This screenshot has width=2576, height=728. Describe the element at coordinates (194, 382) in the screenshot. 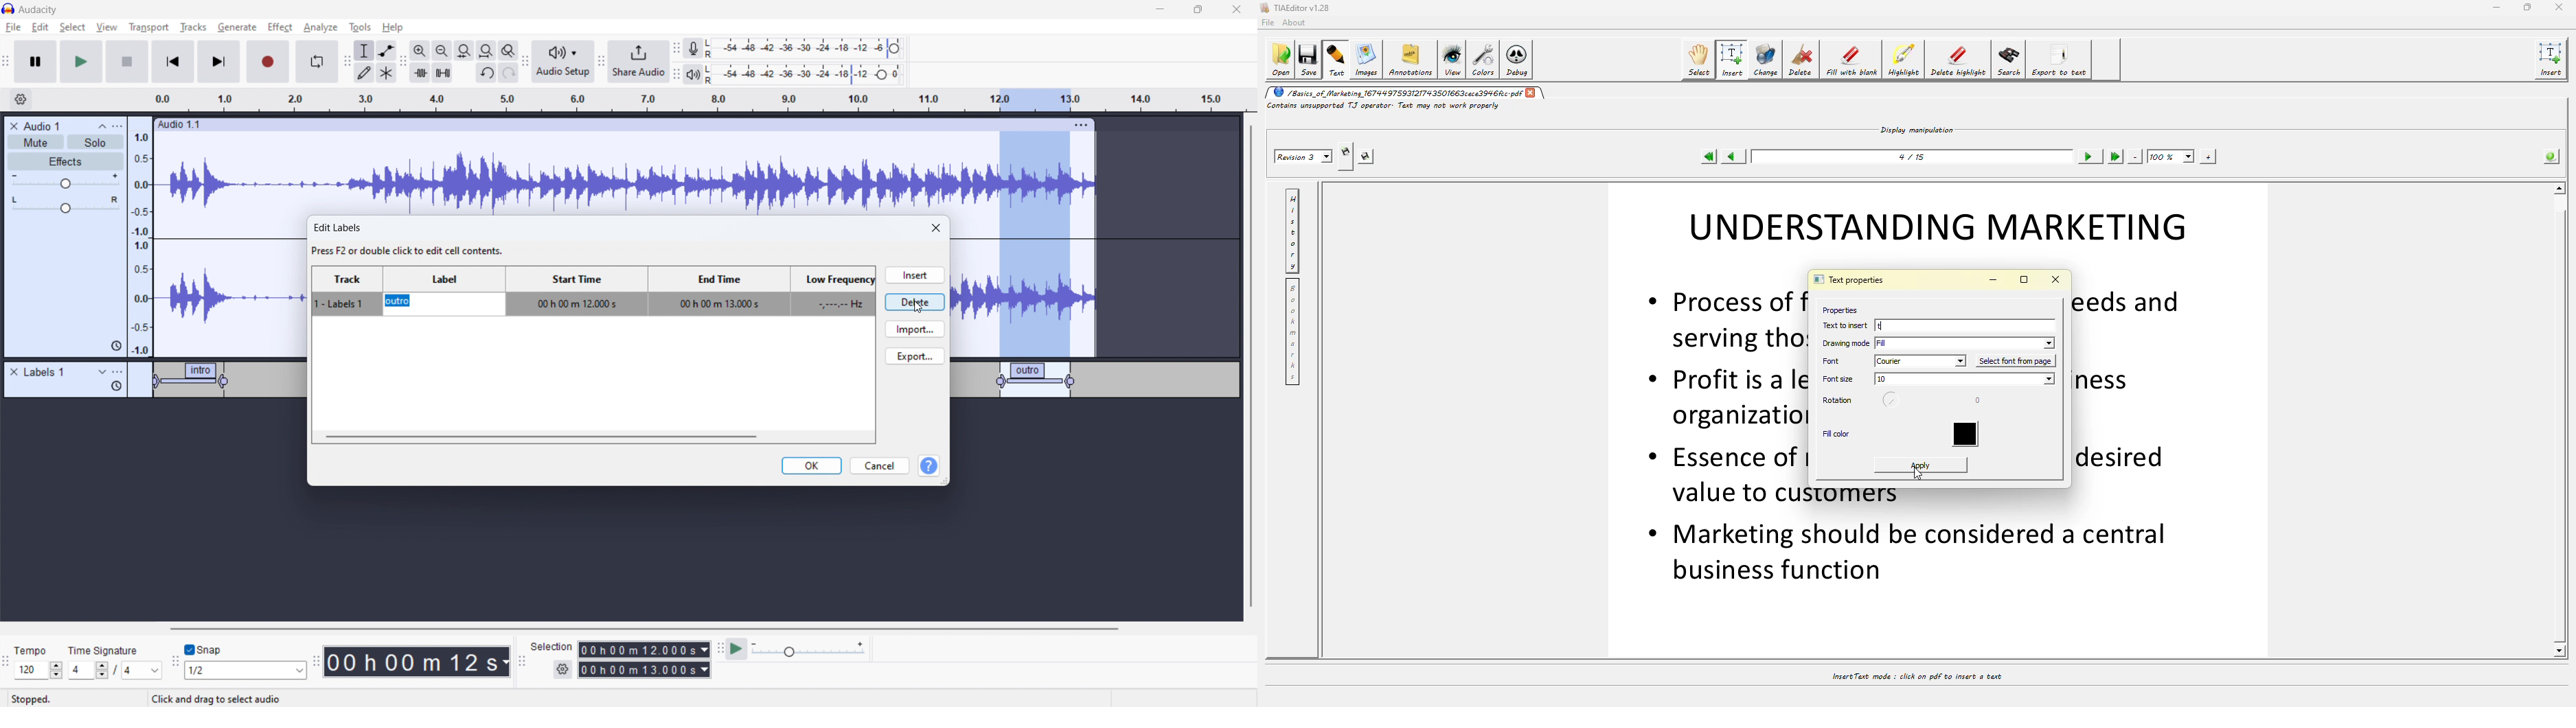

I see `label 1` at that location.